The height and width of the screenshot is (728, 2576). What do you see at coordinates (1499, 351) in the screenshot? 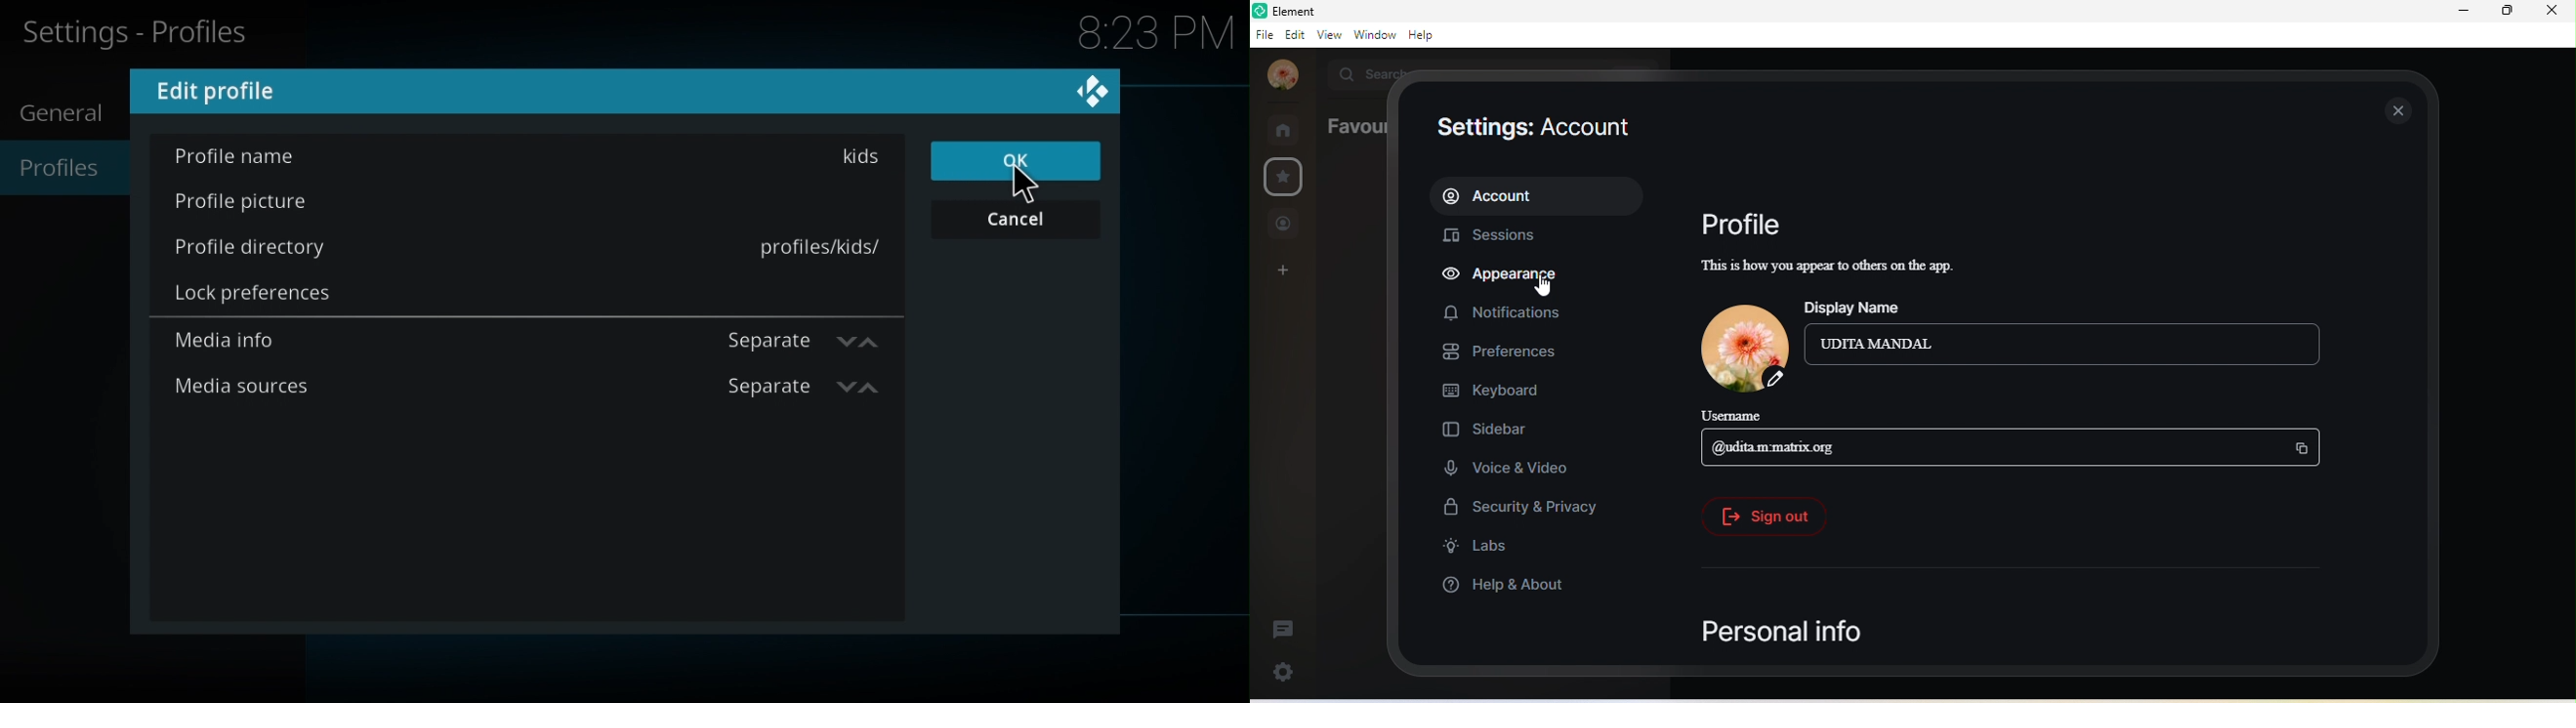
I see `preferences` at bounding box center [1499, 351].